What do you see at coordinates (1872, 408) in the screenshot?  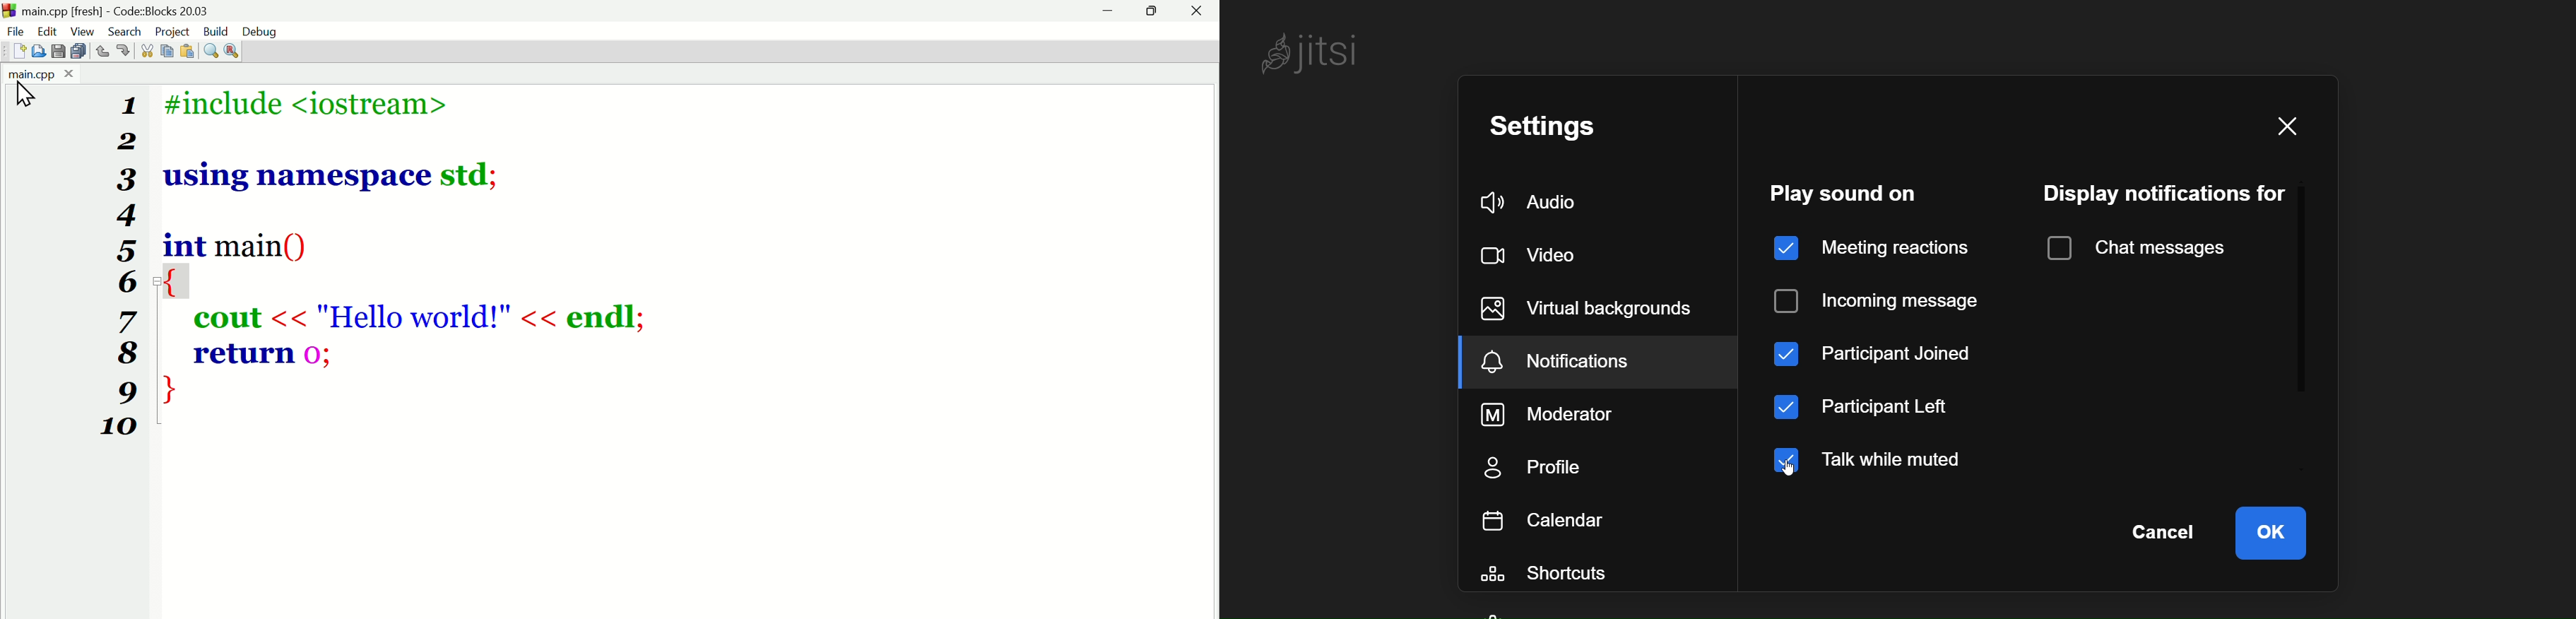 I see `participant left` at bounding box center [1872, 408].